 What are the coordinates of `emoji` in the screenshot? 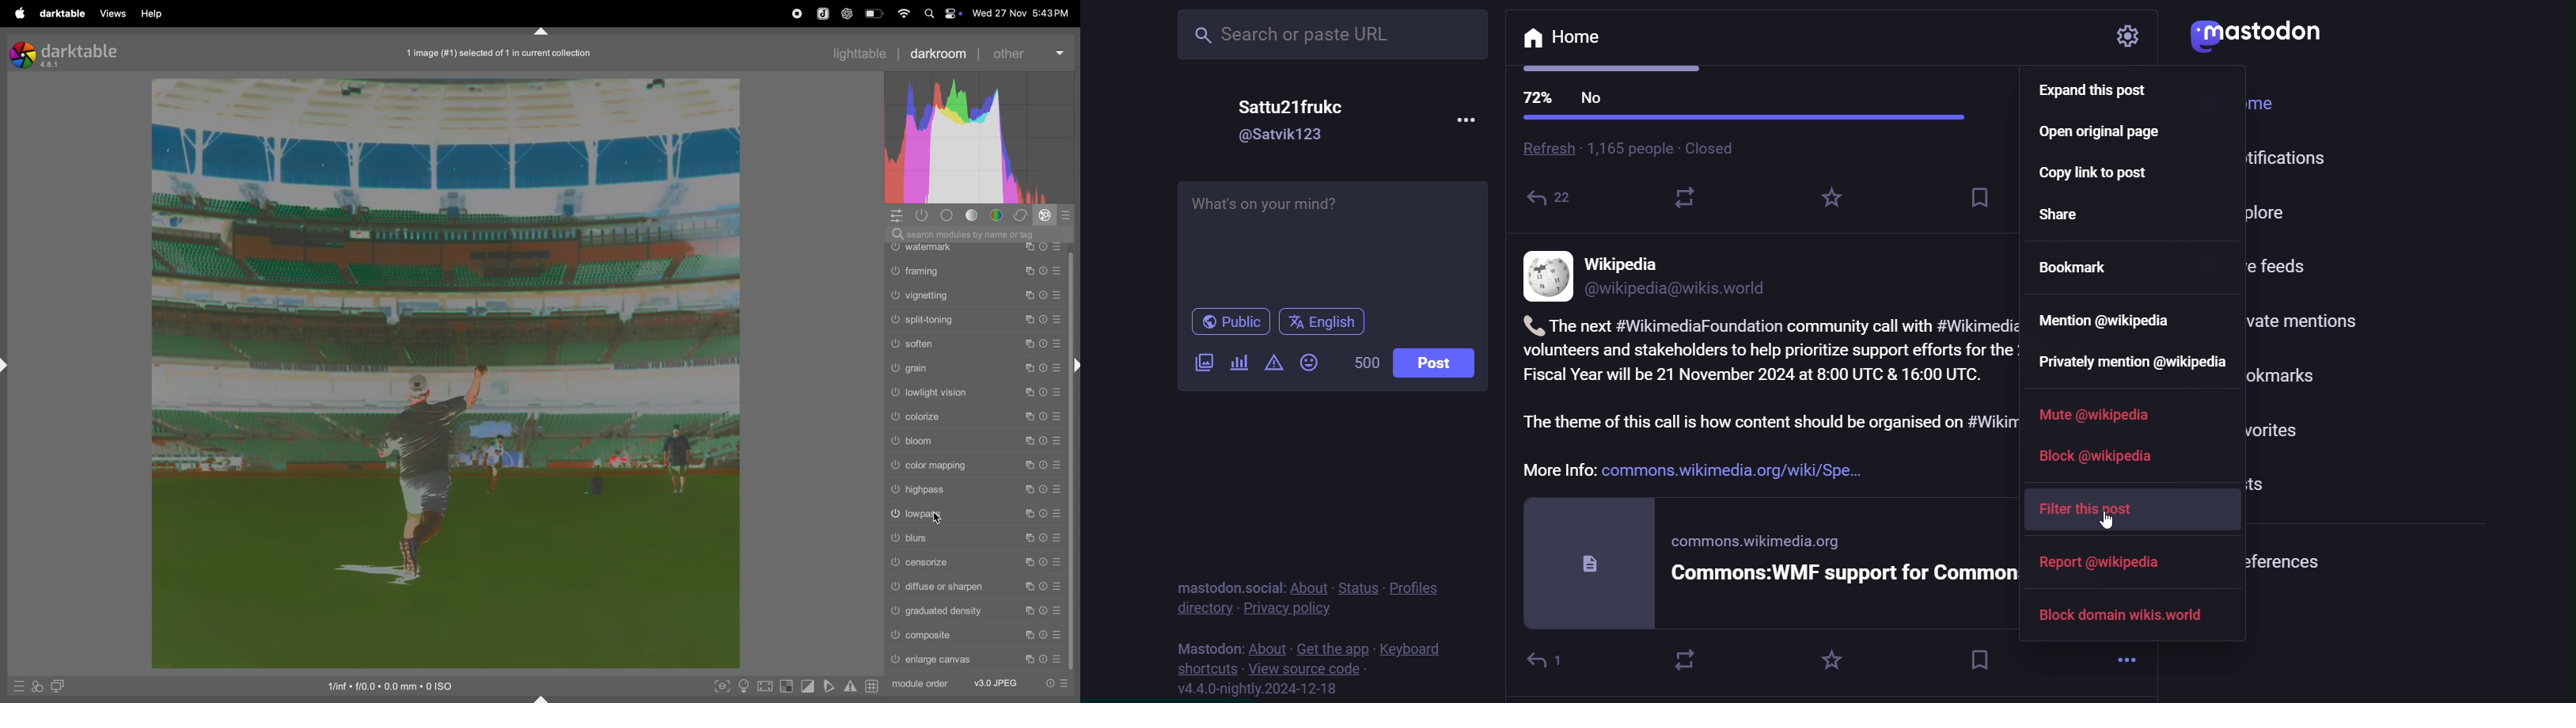 It's located at (1308, 363).